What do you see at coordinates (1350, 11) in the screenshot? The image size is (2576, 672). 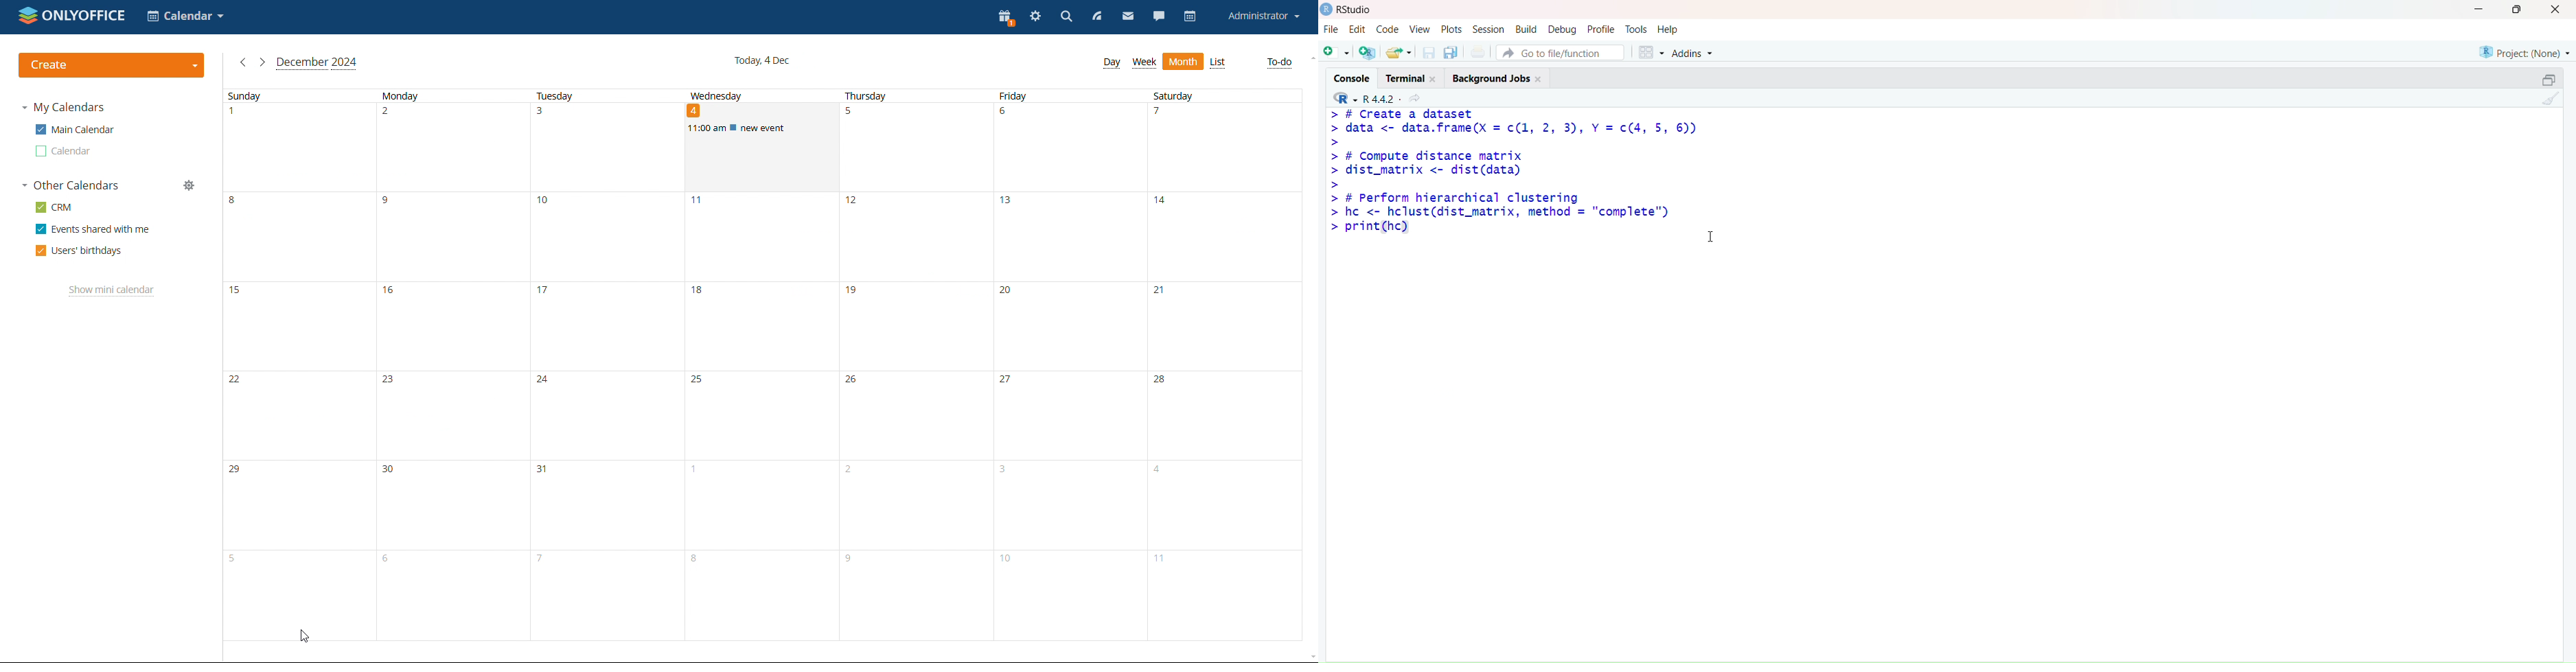 I see `RStudio` at bounding box center [1350, 11].